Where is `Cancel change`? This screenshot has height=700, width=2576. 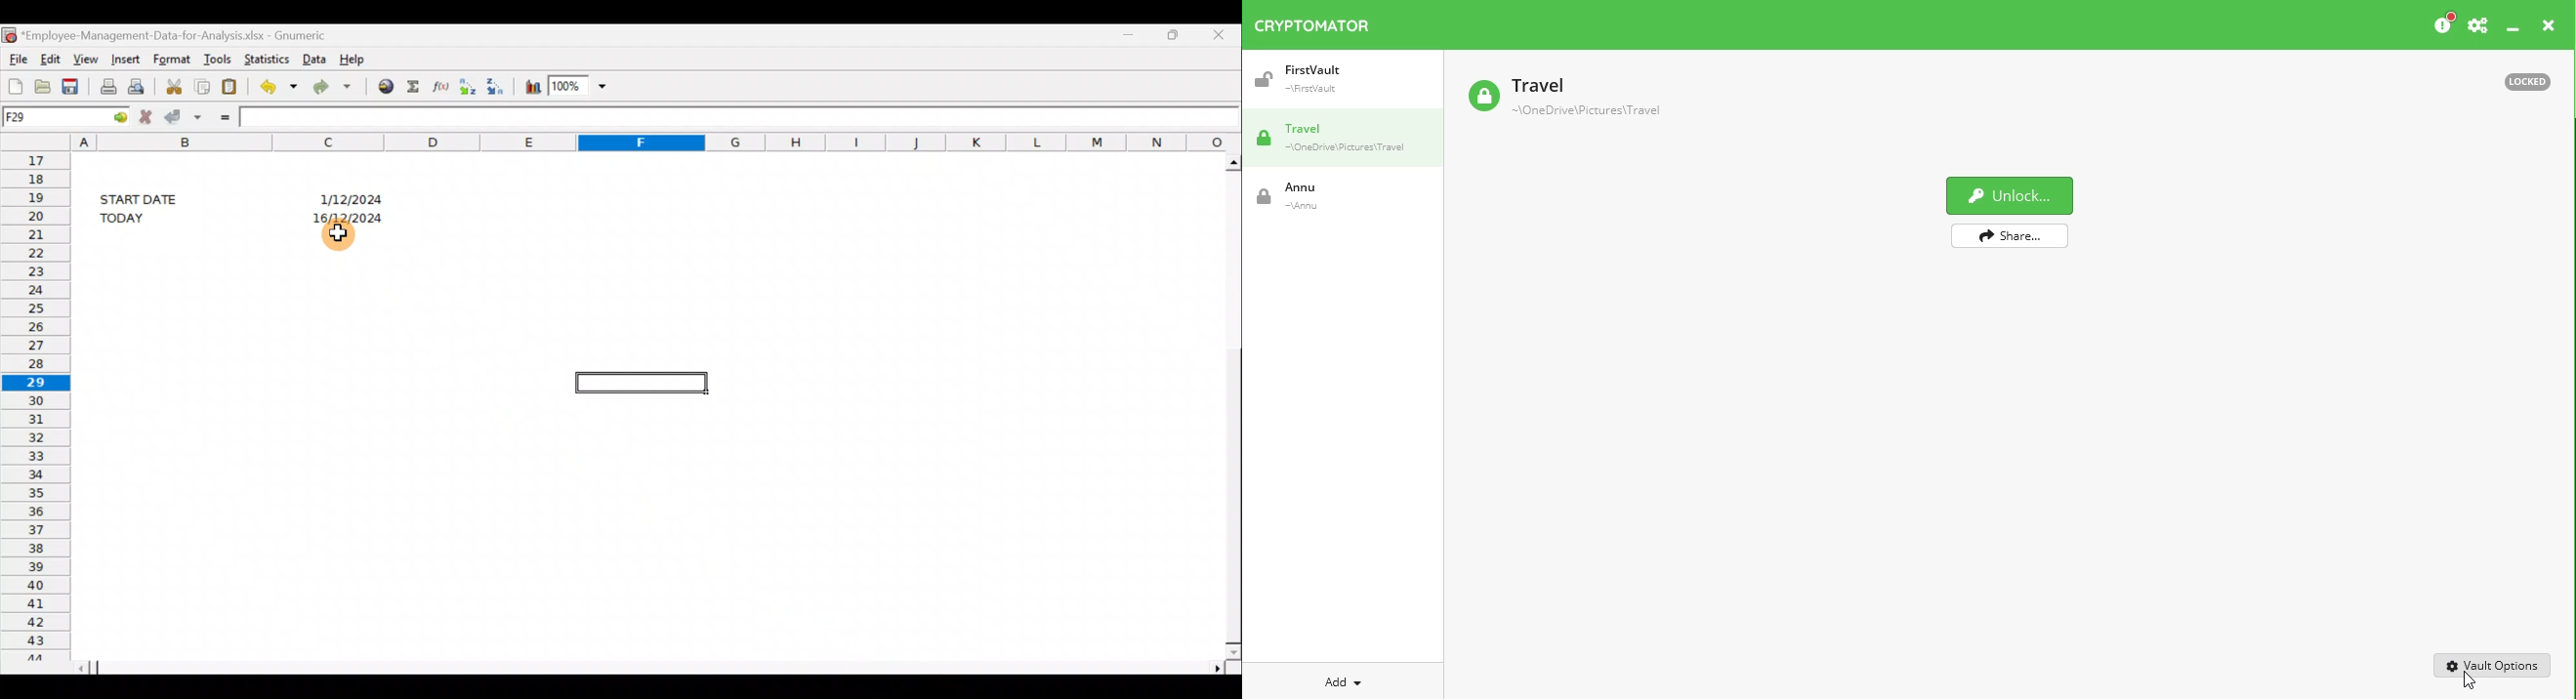
Cancel change is located at coordinates (144, 116).